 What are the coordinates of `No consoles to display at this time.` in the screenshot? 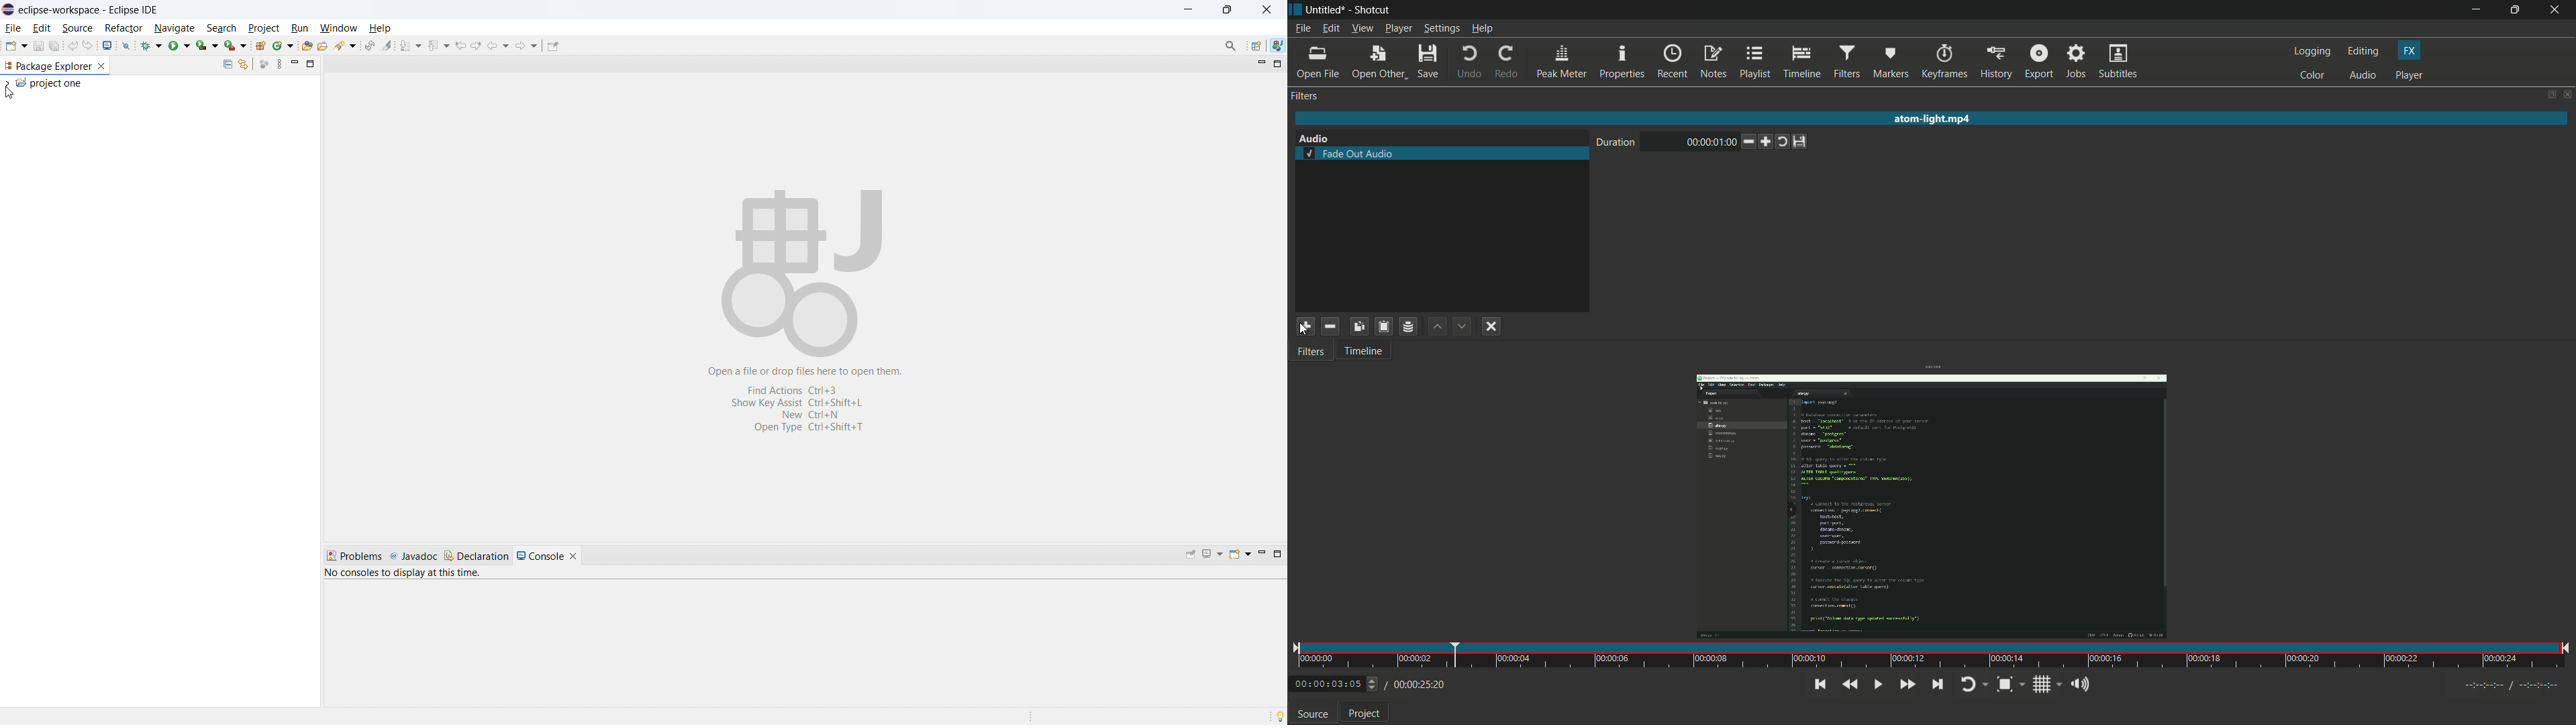 It's located at (406, 571).